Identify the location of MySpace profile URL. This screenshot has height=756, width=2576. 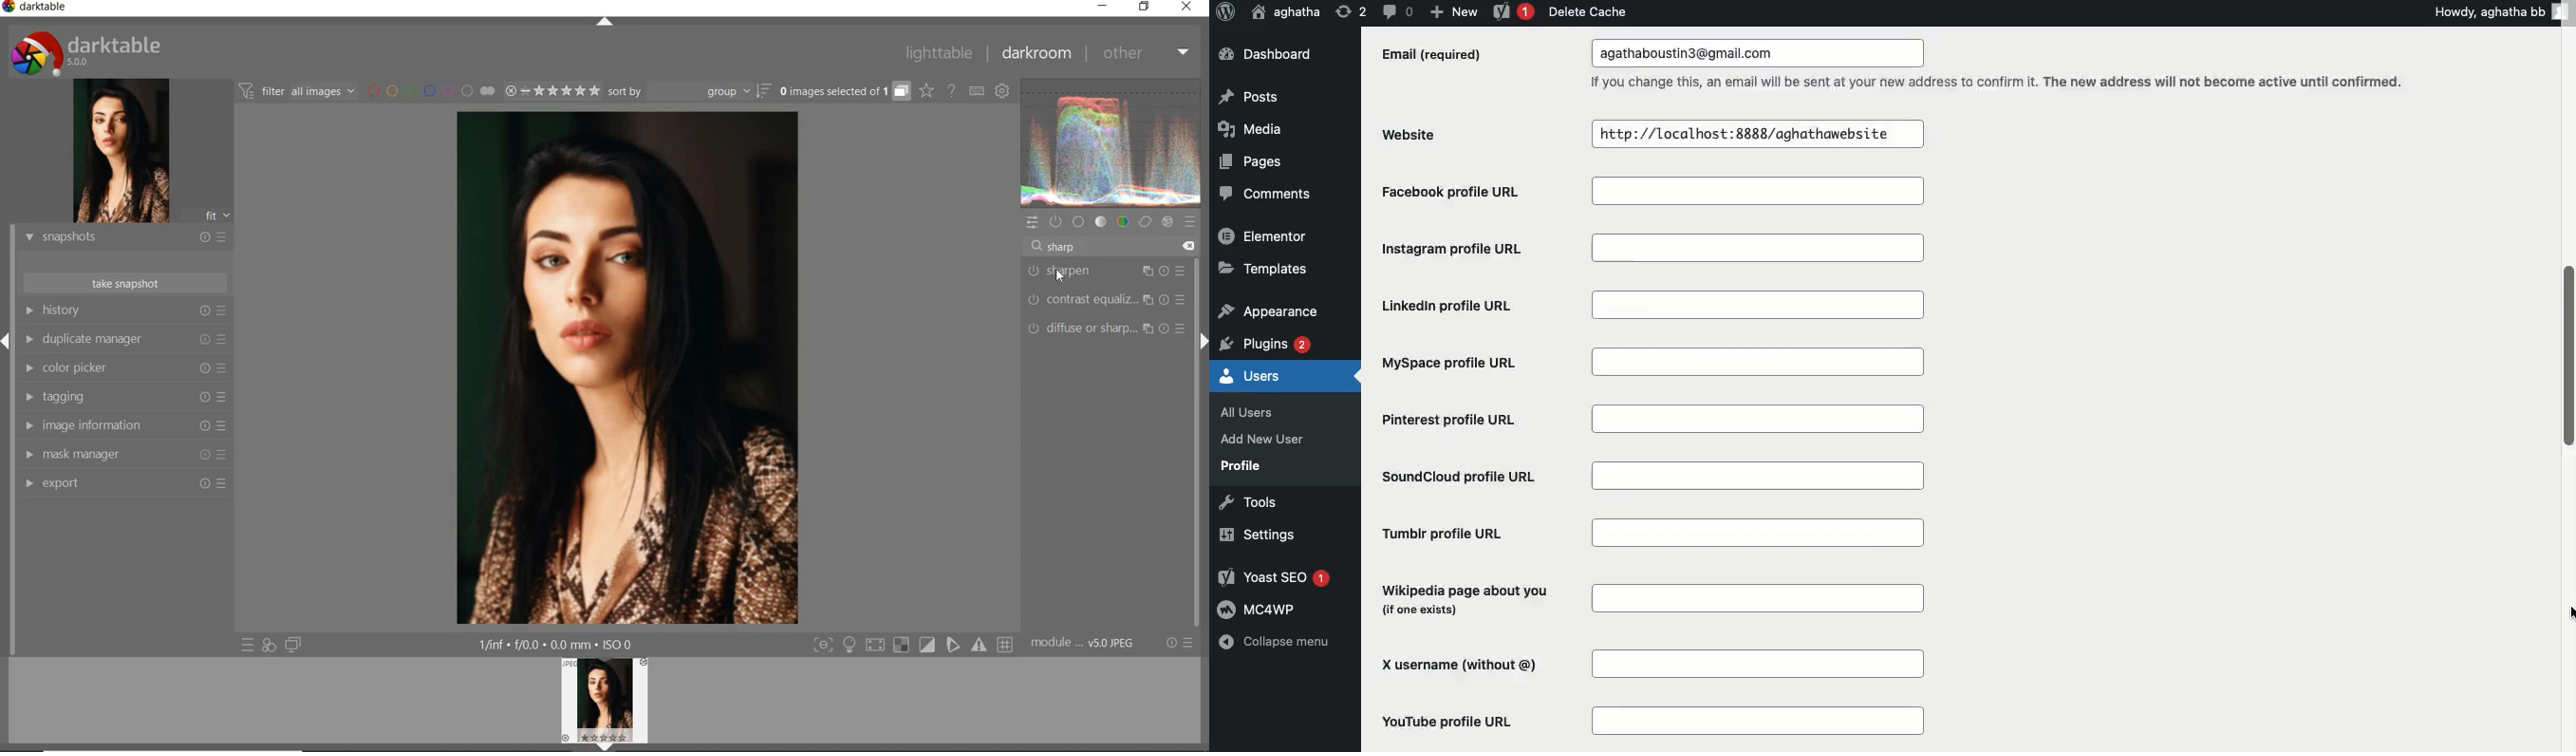
(1649, 362).